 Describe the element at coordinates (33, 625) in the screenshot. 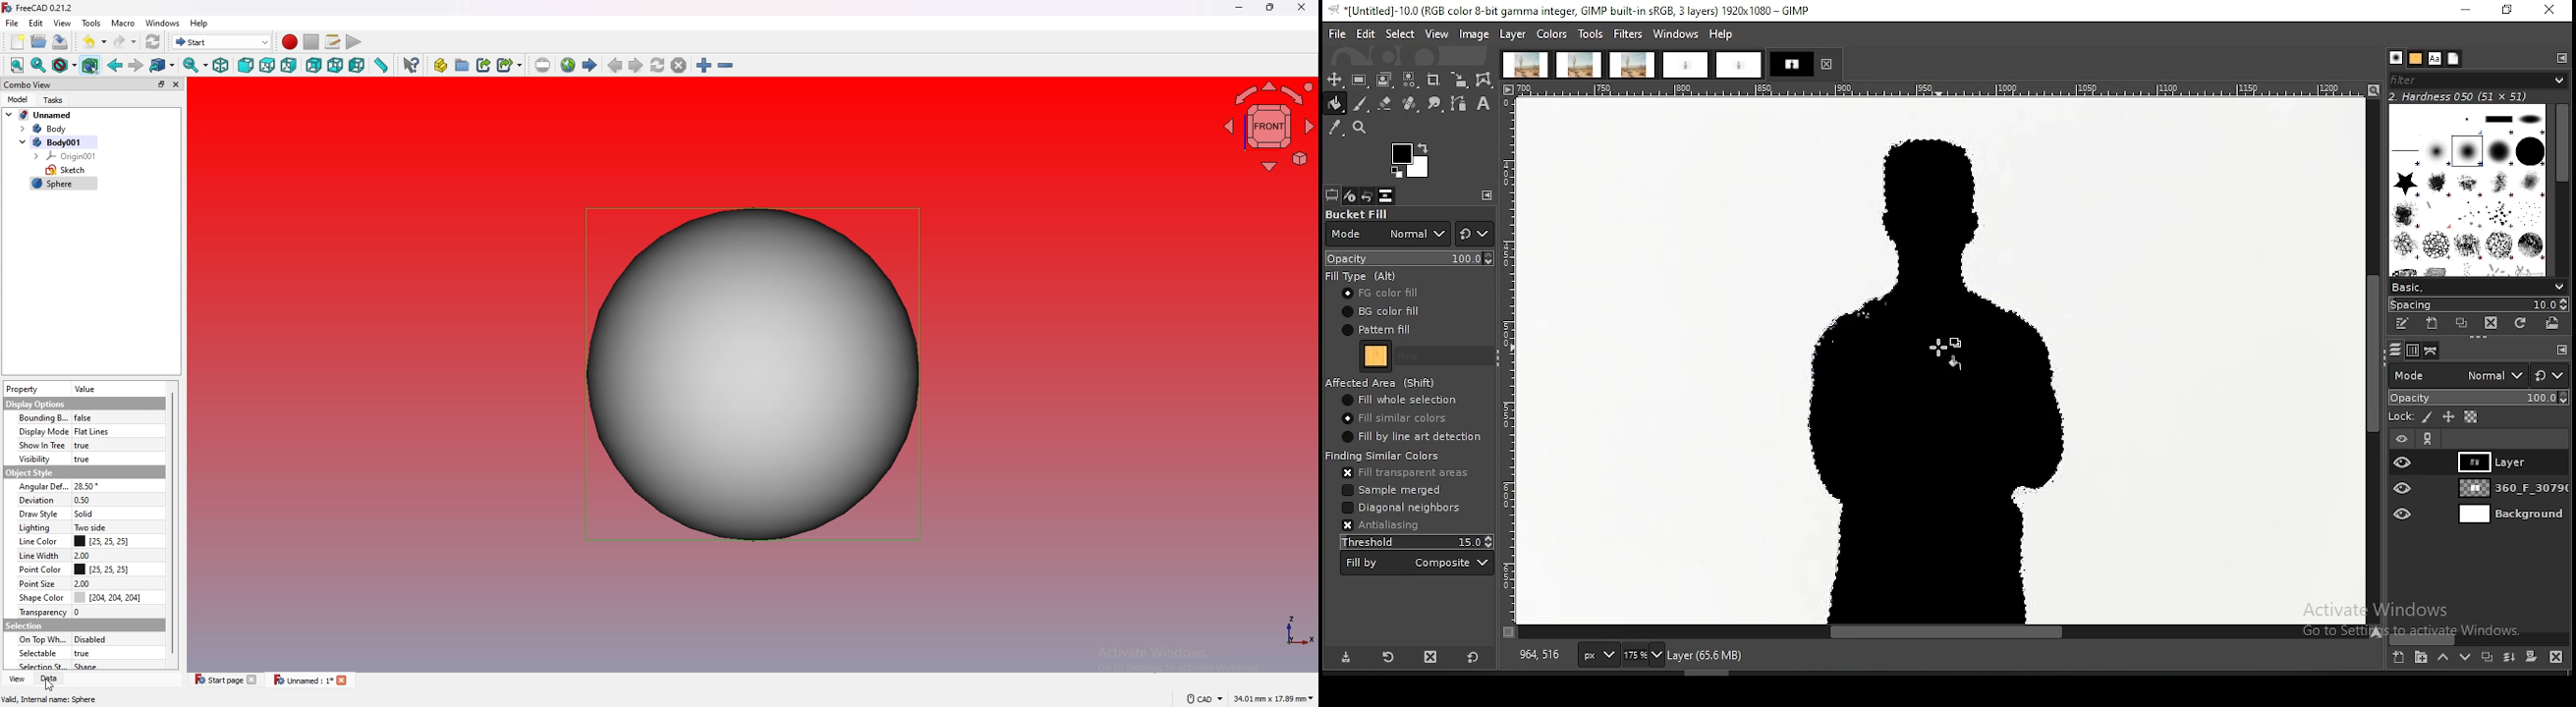

I see `selection` at that location.